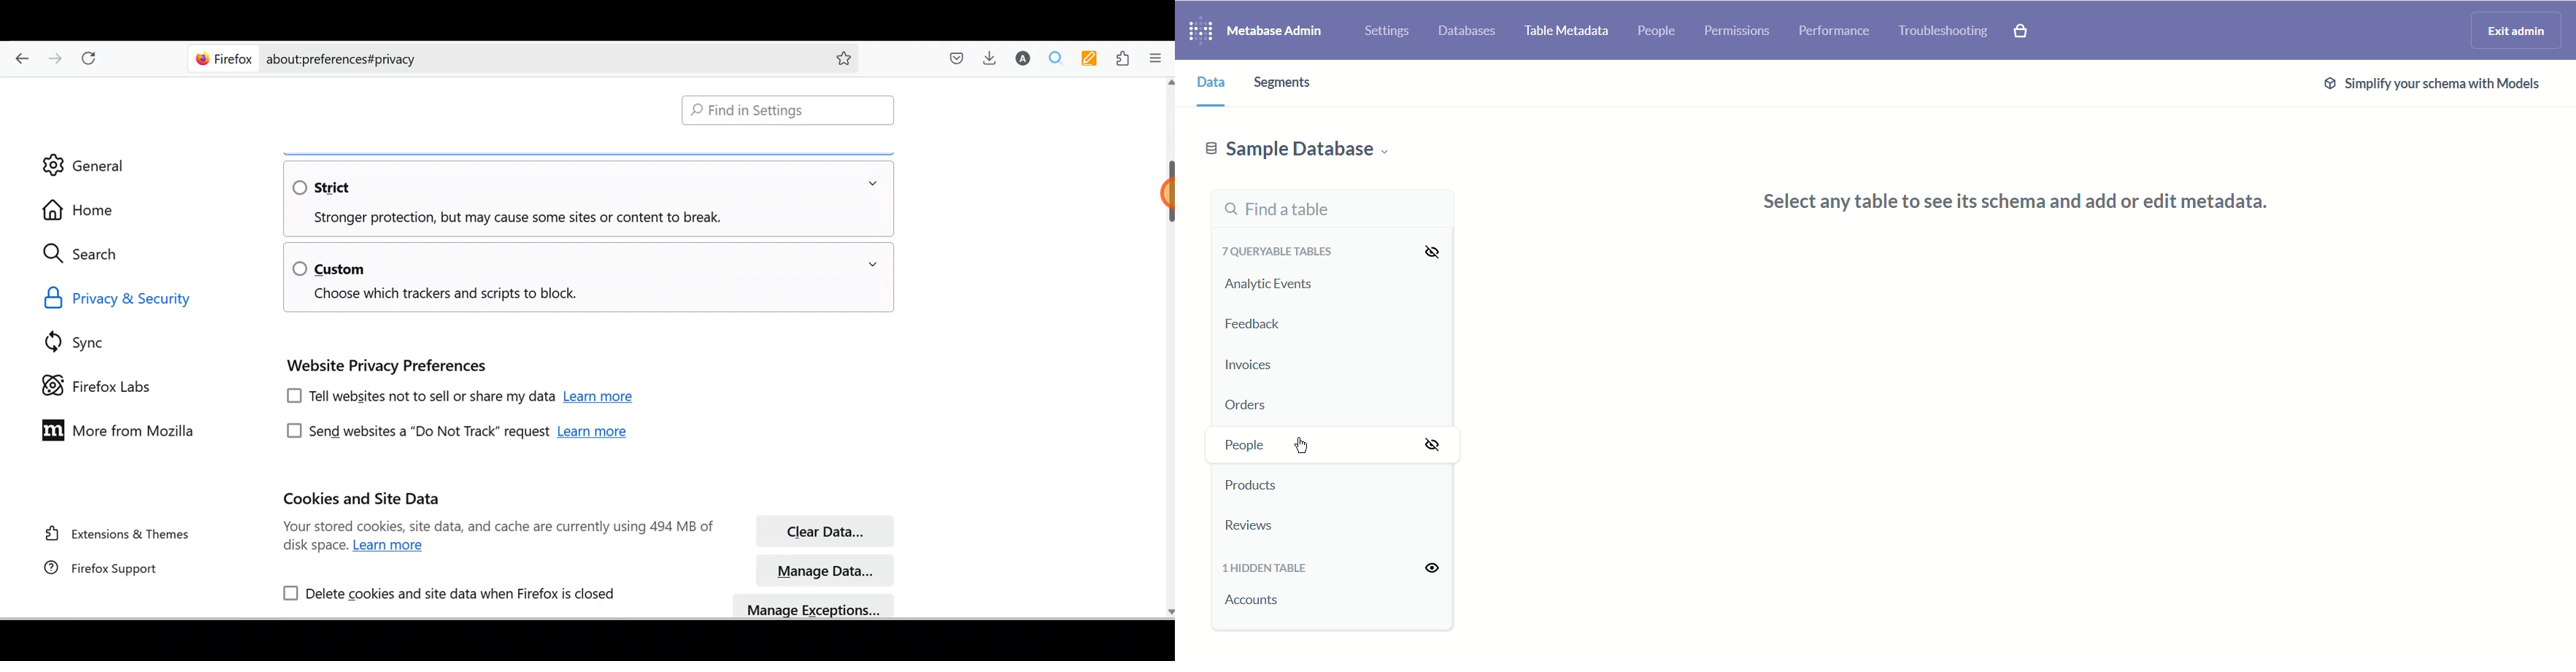 This screenshot has height=672, width=2576. I want to click on Choose which trackers and scripts to block., so click(438, 296).